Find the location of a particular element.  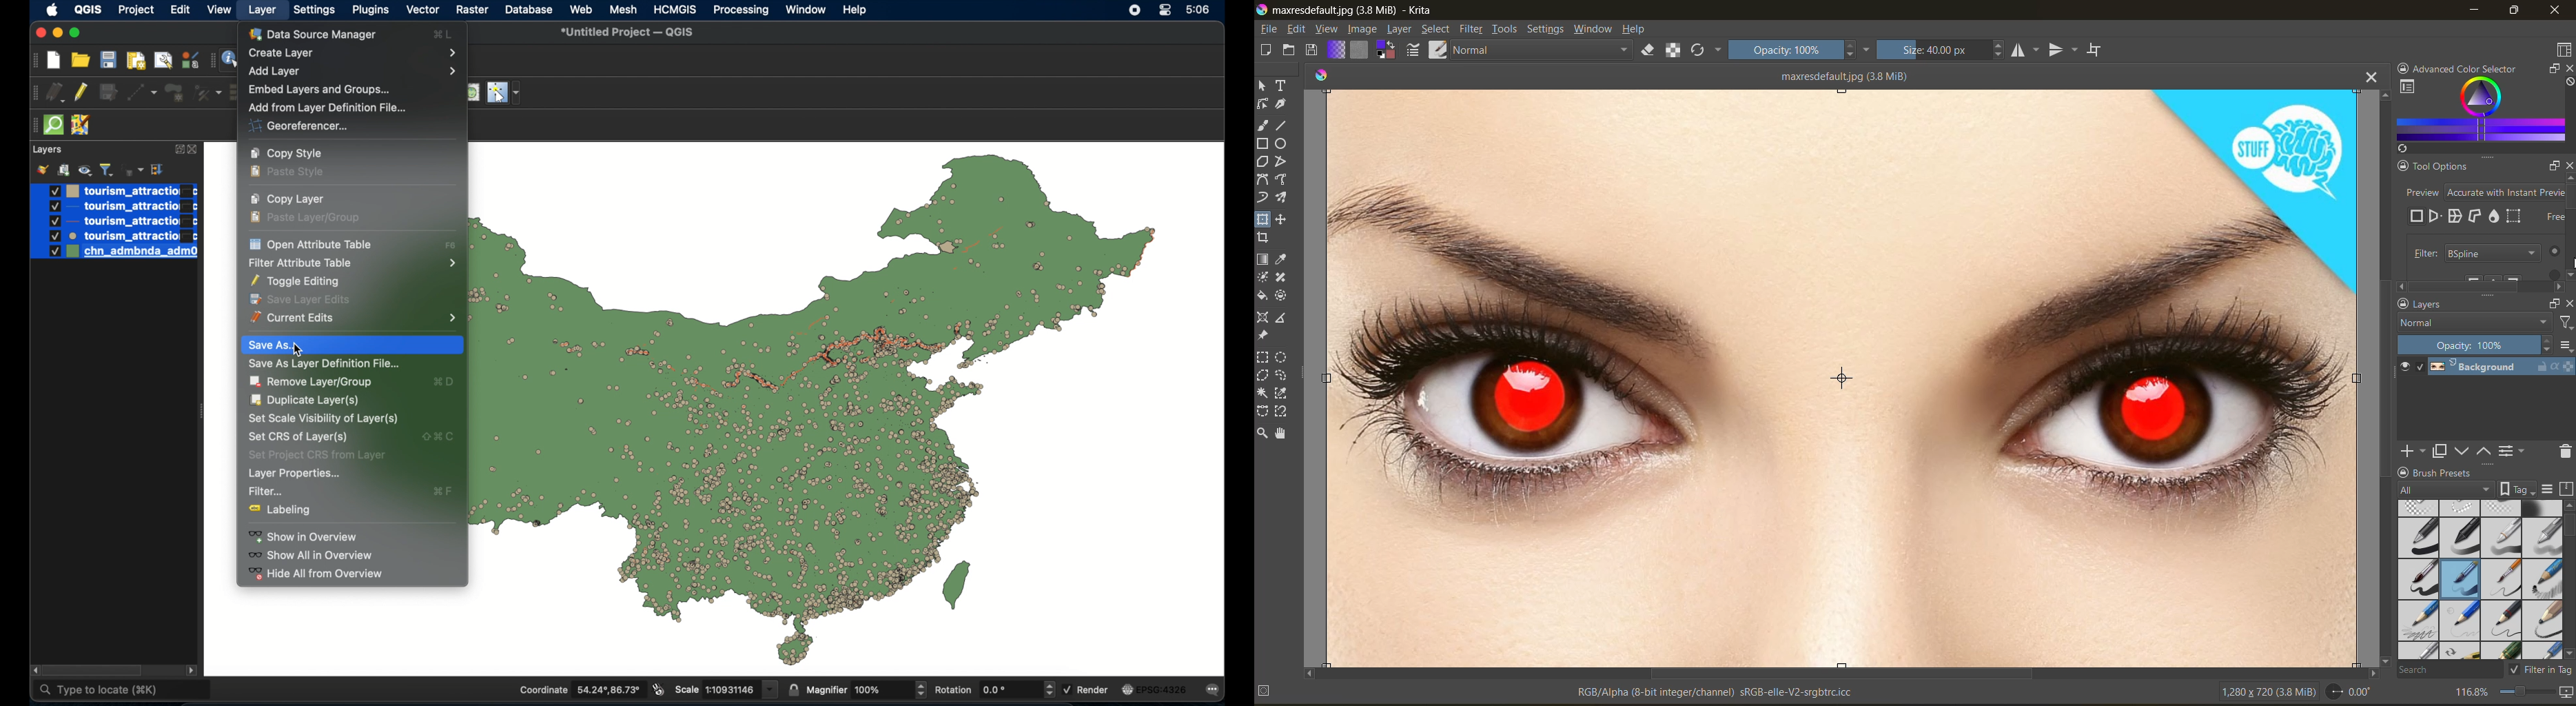

mask up is located at coordinates (2486, 452).